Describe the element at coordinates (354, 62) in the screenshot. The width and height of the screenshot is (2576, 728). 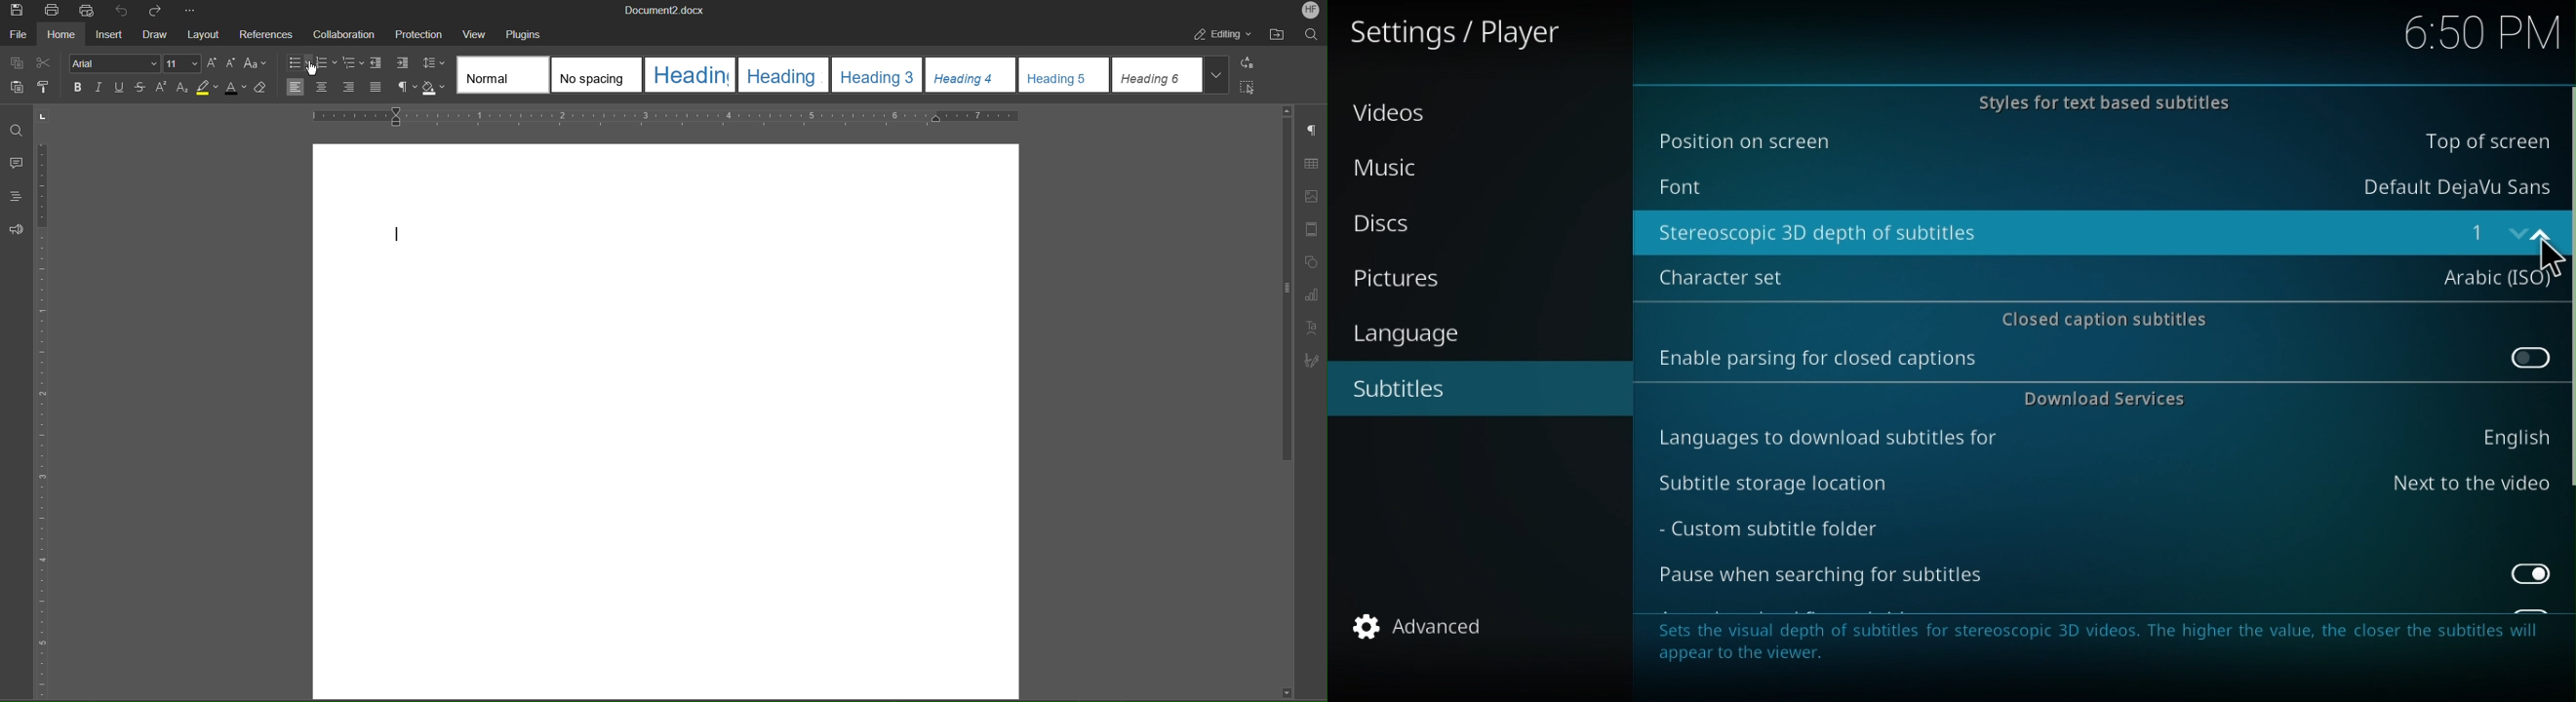
I see `Nested List` at that location.